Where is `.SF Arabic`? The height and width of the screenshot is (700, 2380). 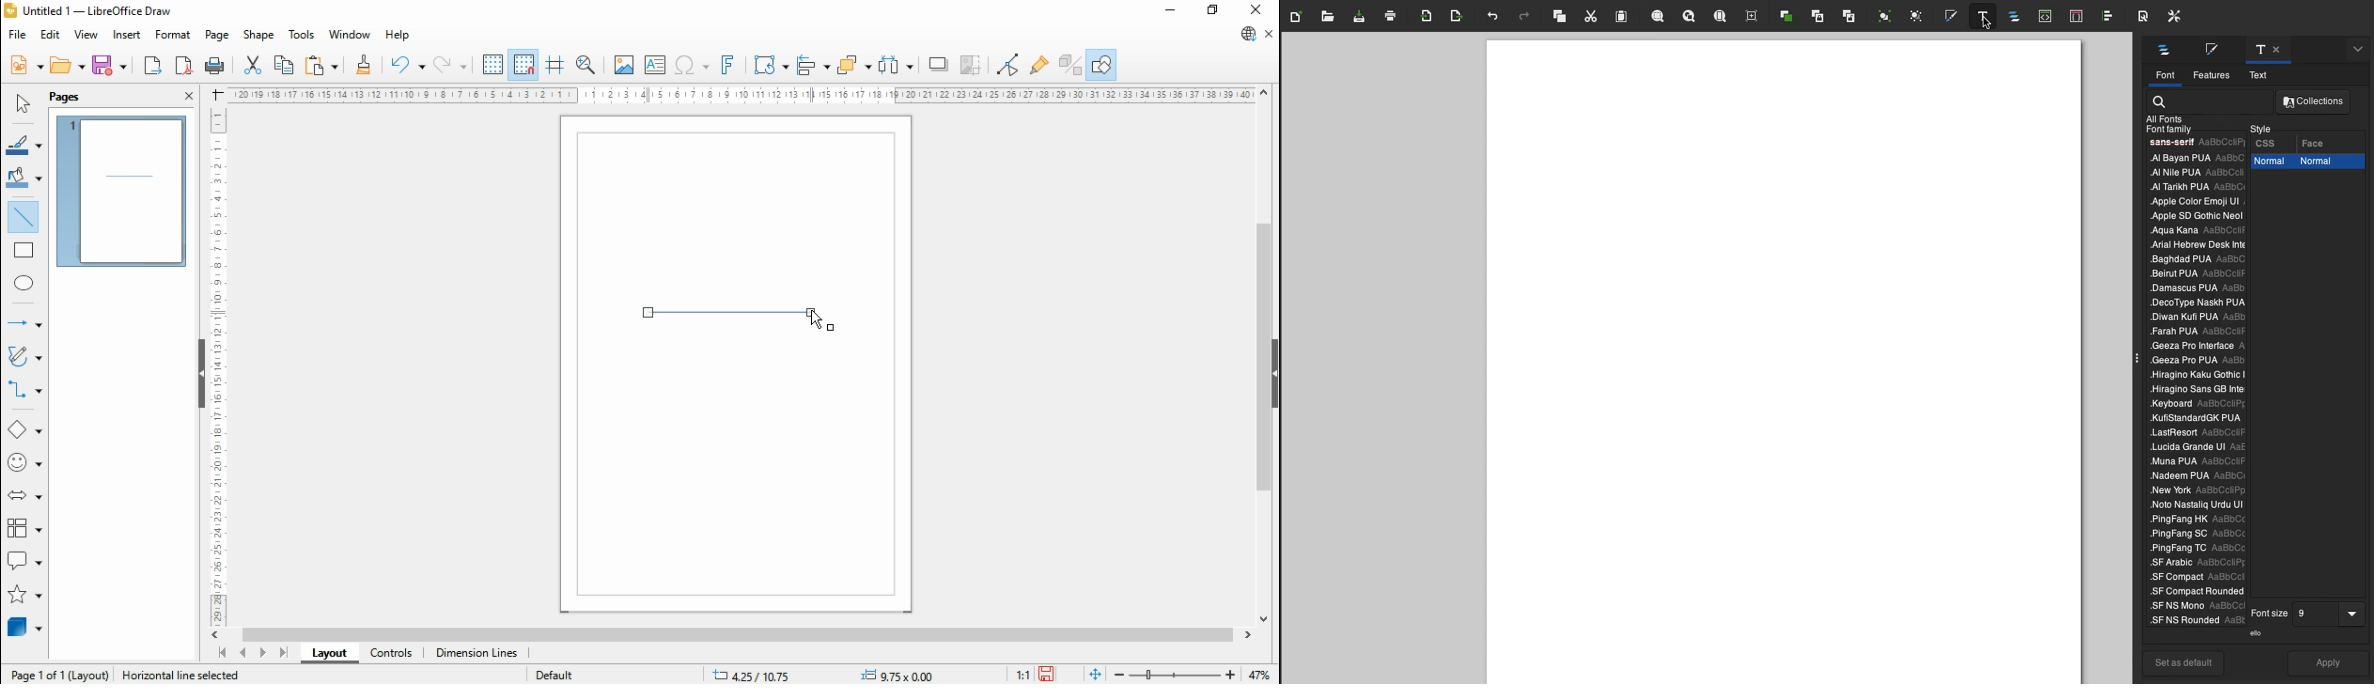
.SF Arabic is located at coordinates (2194, 564).